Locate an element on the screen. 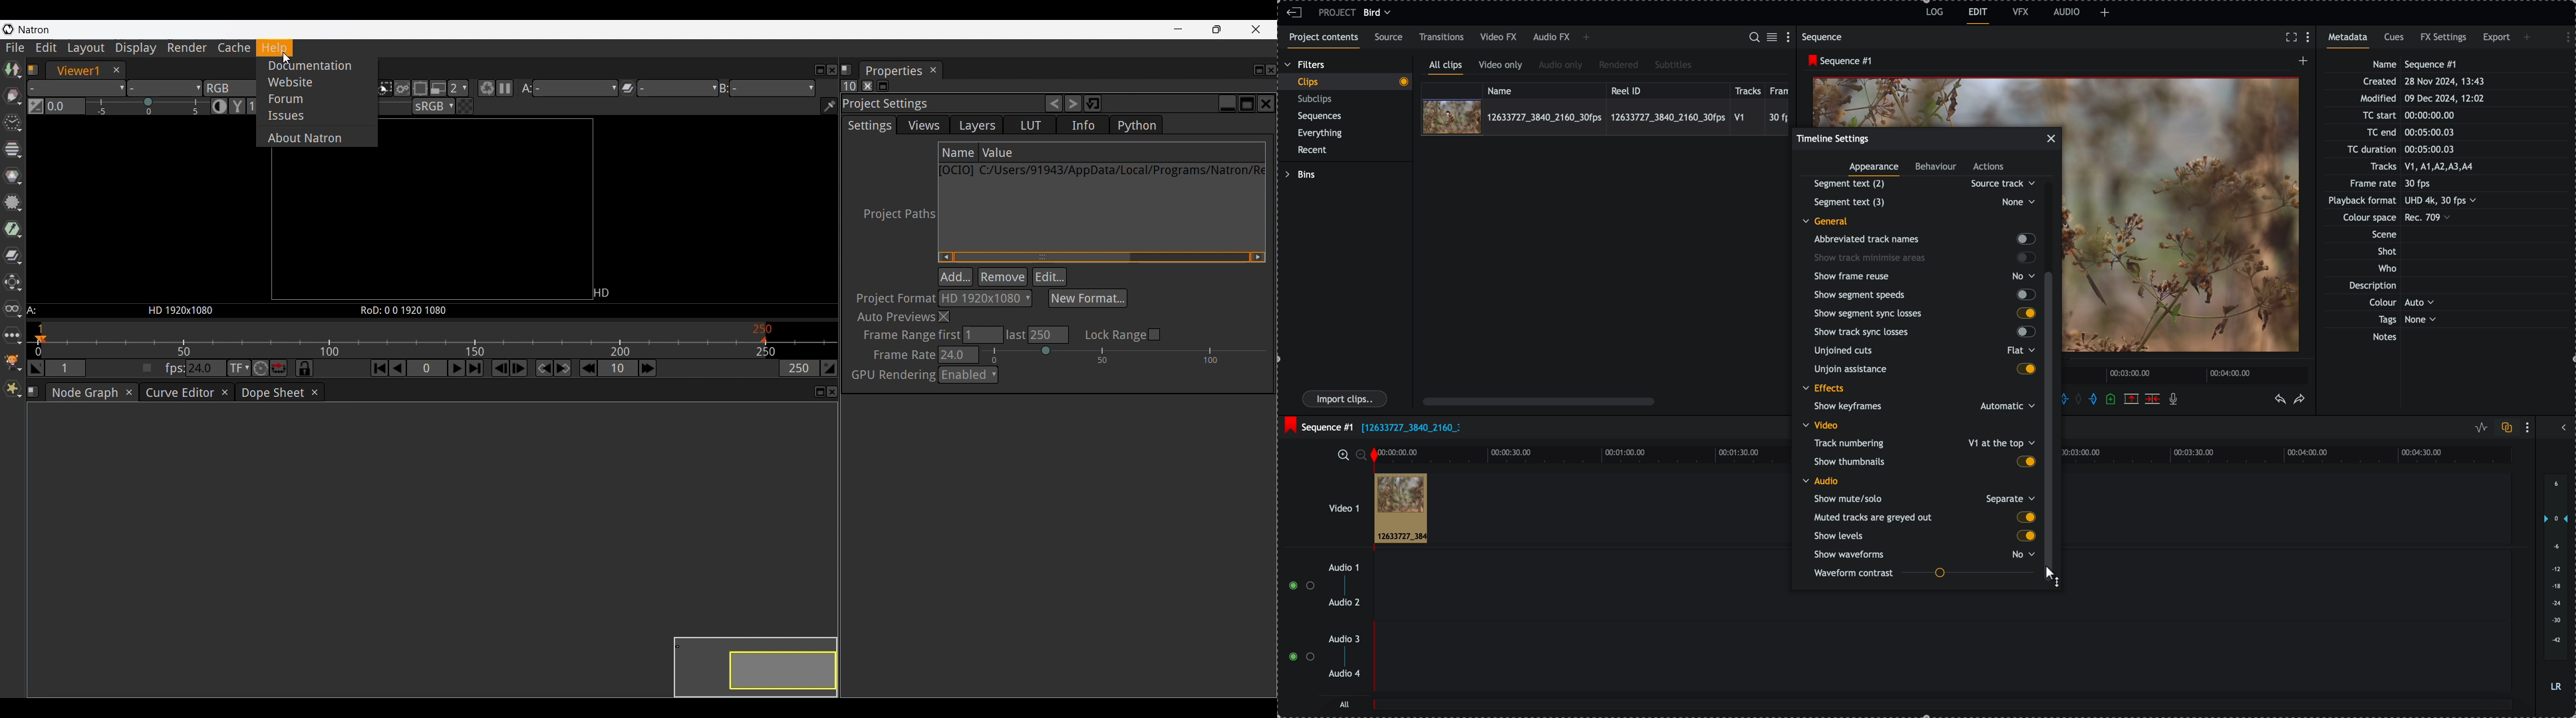 The height and width of the screenshot is (728, 2576). toggle between list and tile view is located at coordinates (1774, 38).